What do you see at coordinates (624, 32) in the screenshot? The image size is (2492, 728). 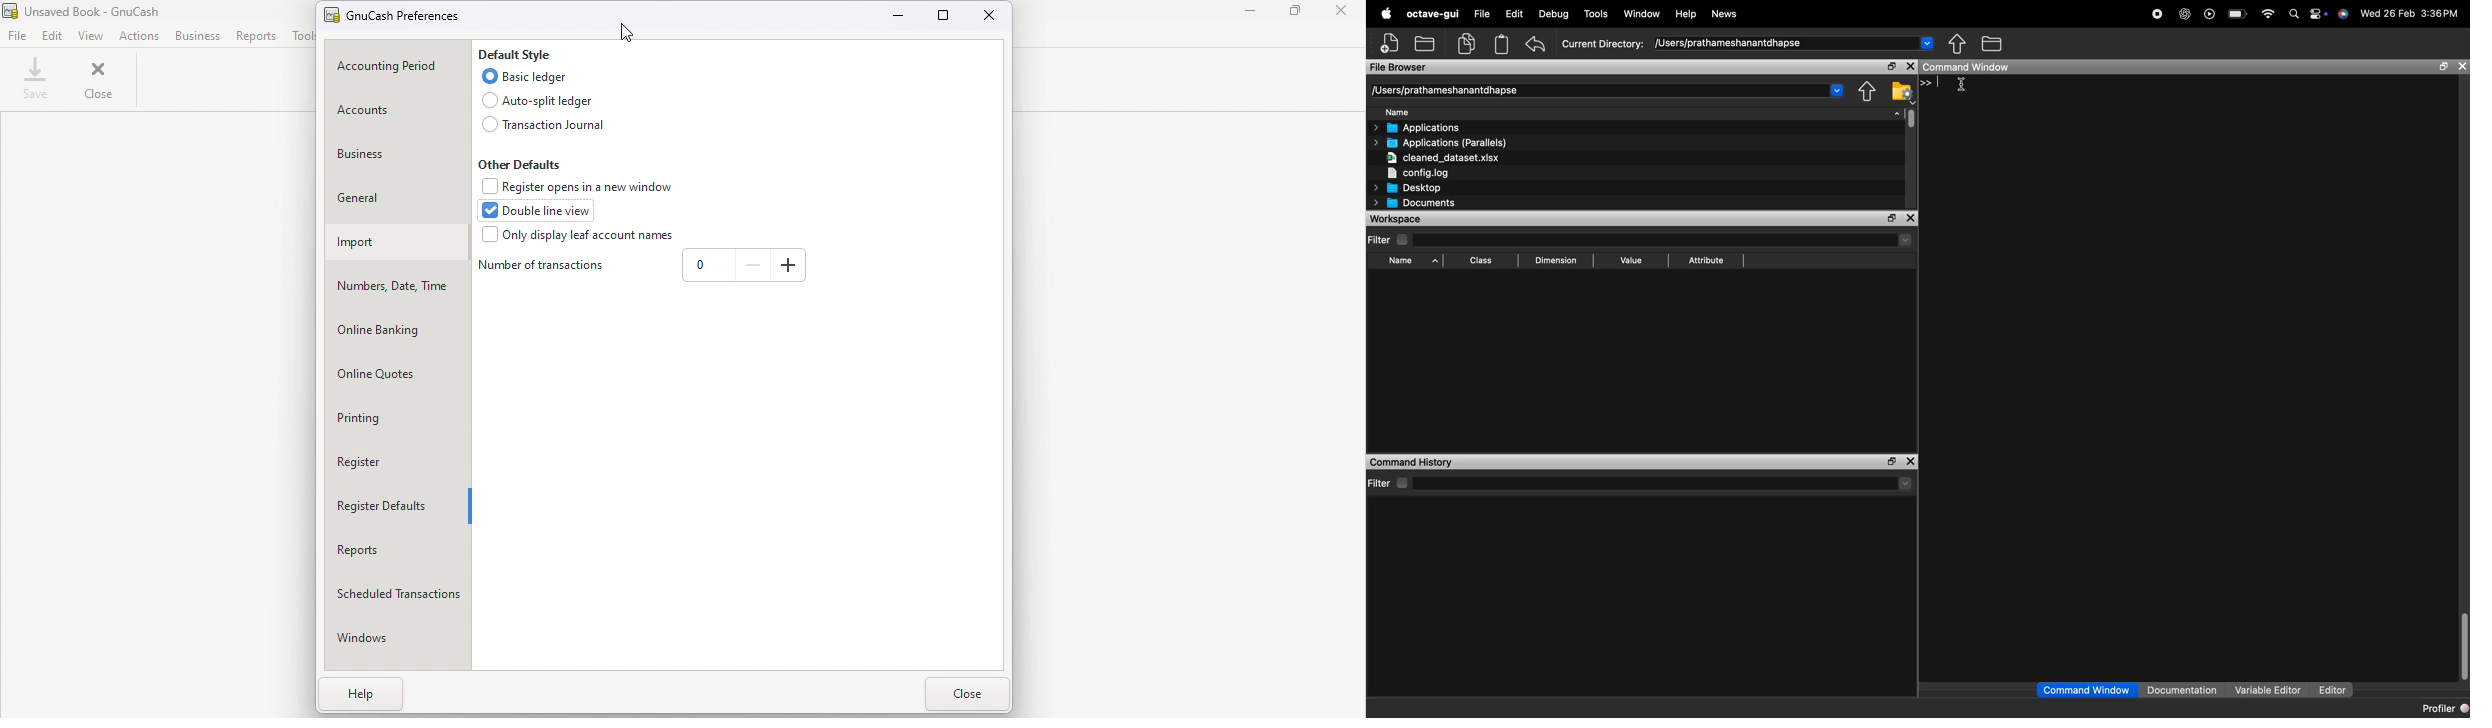 I see `cursor` at bounding box center [624, 32].